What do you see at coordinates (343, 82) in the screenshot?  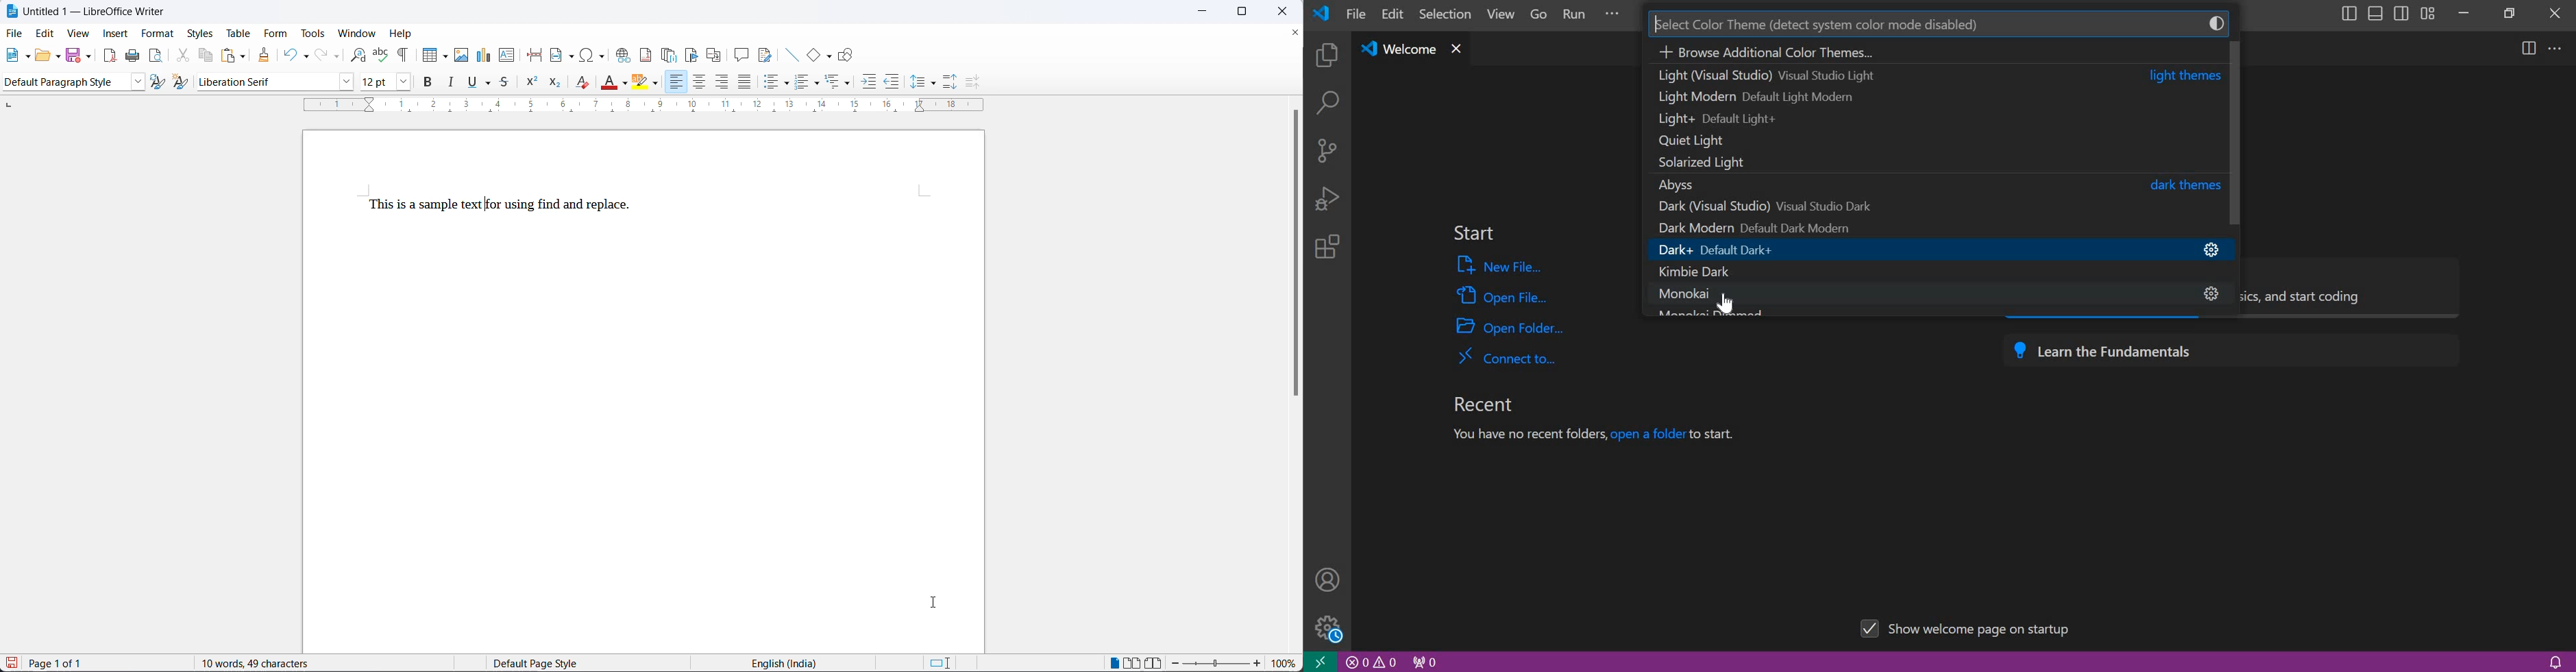 I see `font name options` at bounding box center [343, 82].